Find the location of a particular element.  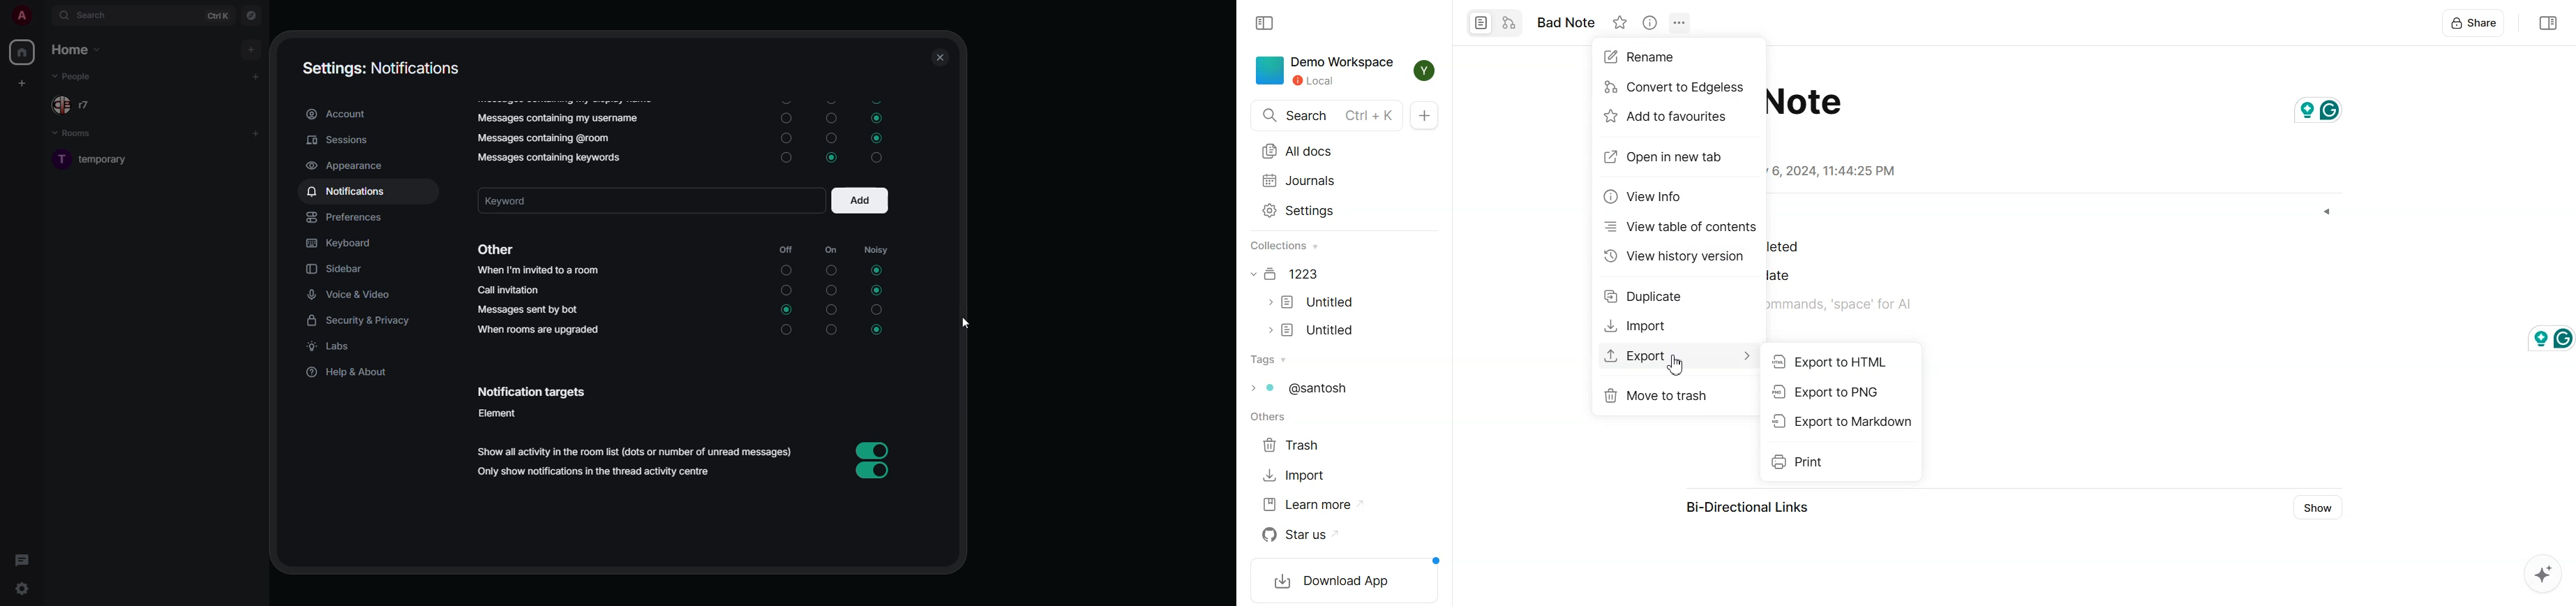

labs is located at coordinates (334, 347).